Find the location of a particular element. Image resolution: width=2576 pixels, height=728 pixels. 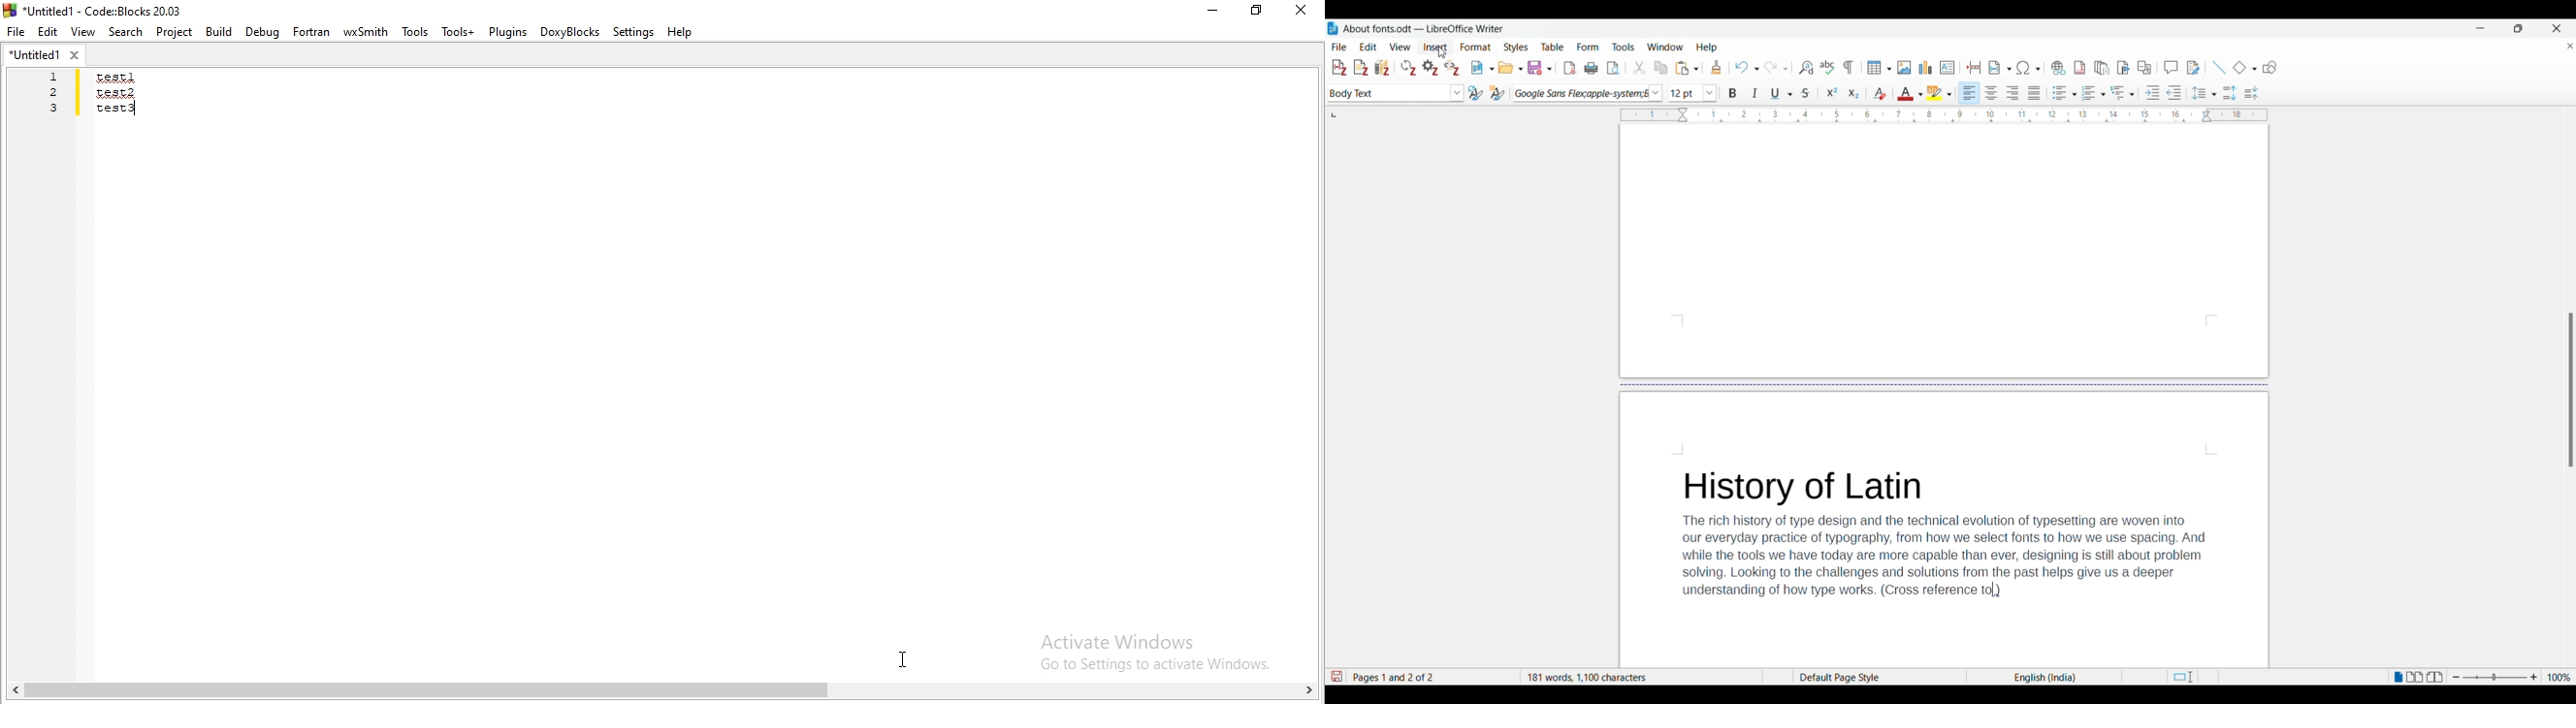

Build  is located at coordinates (217, 31).